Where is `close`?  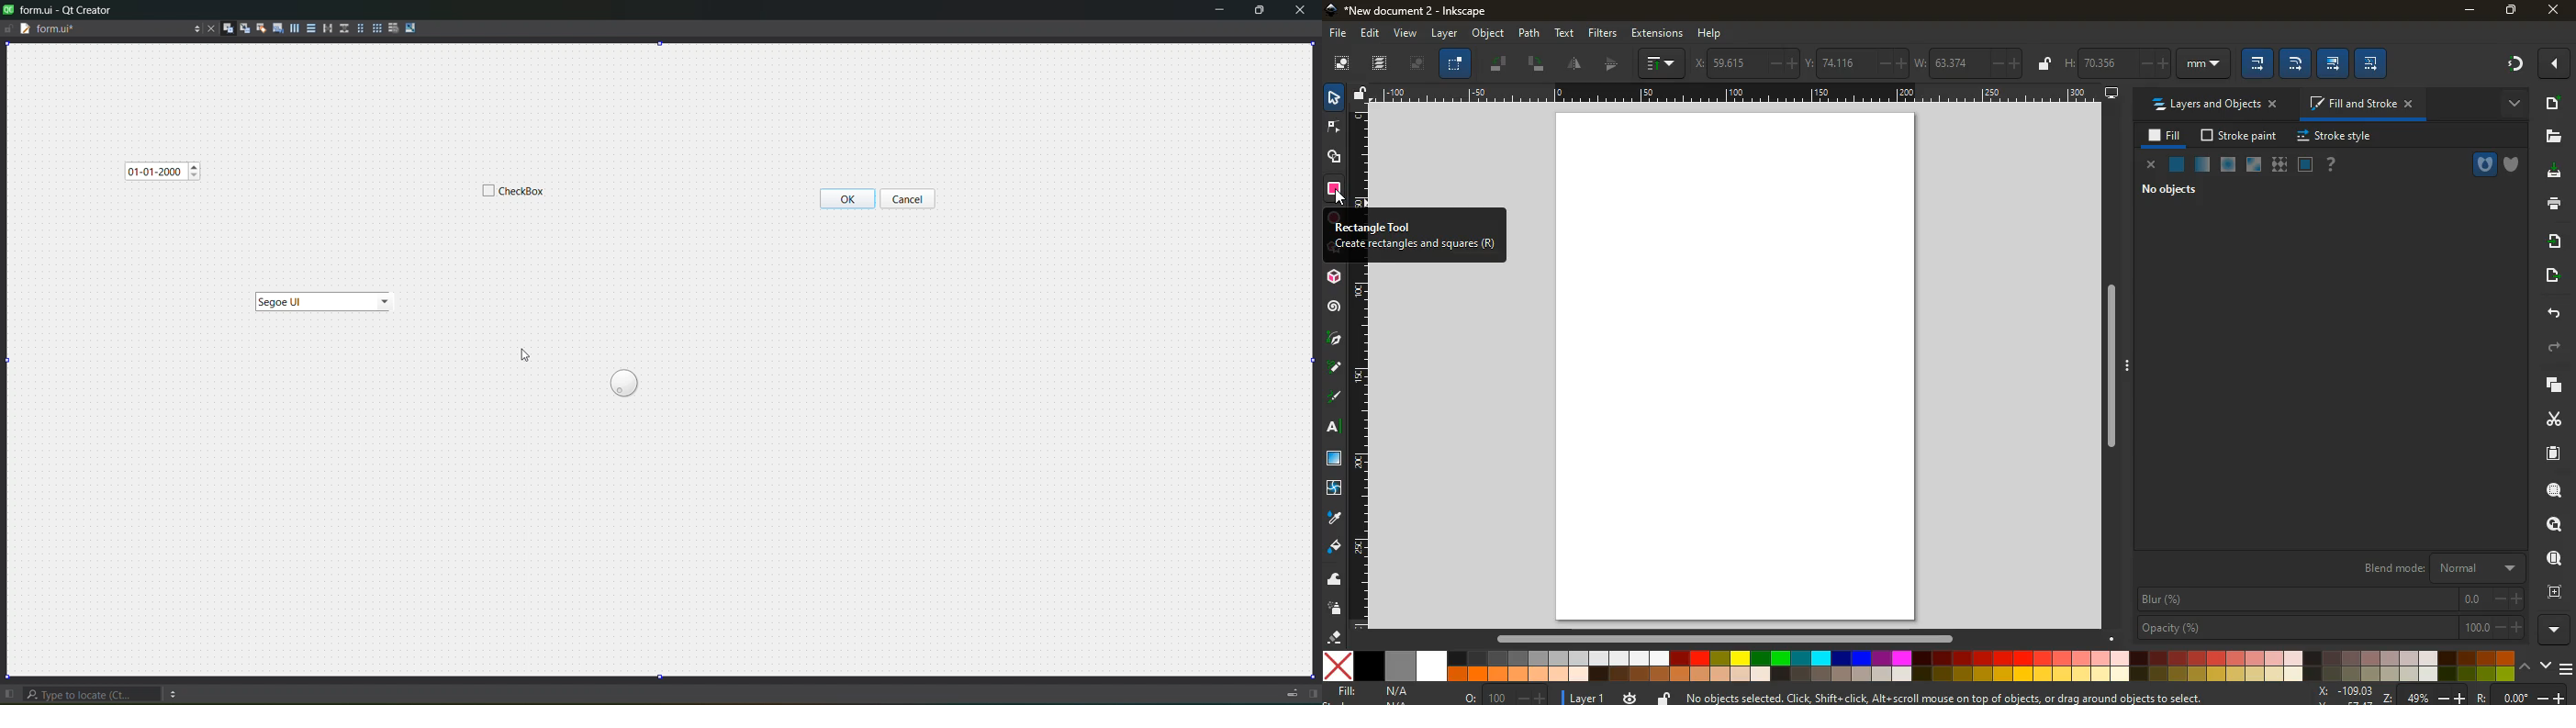
close is located at coordinates (1304, 11).